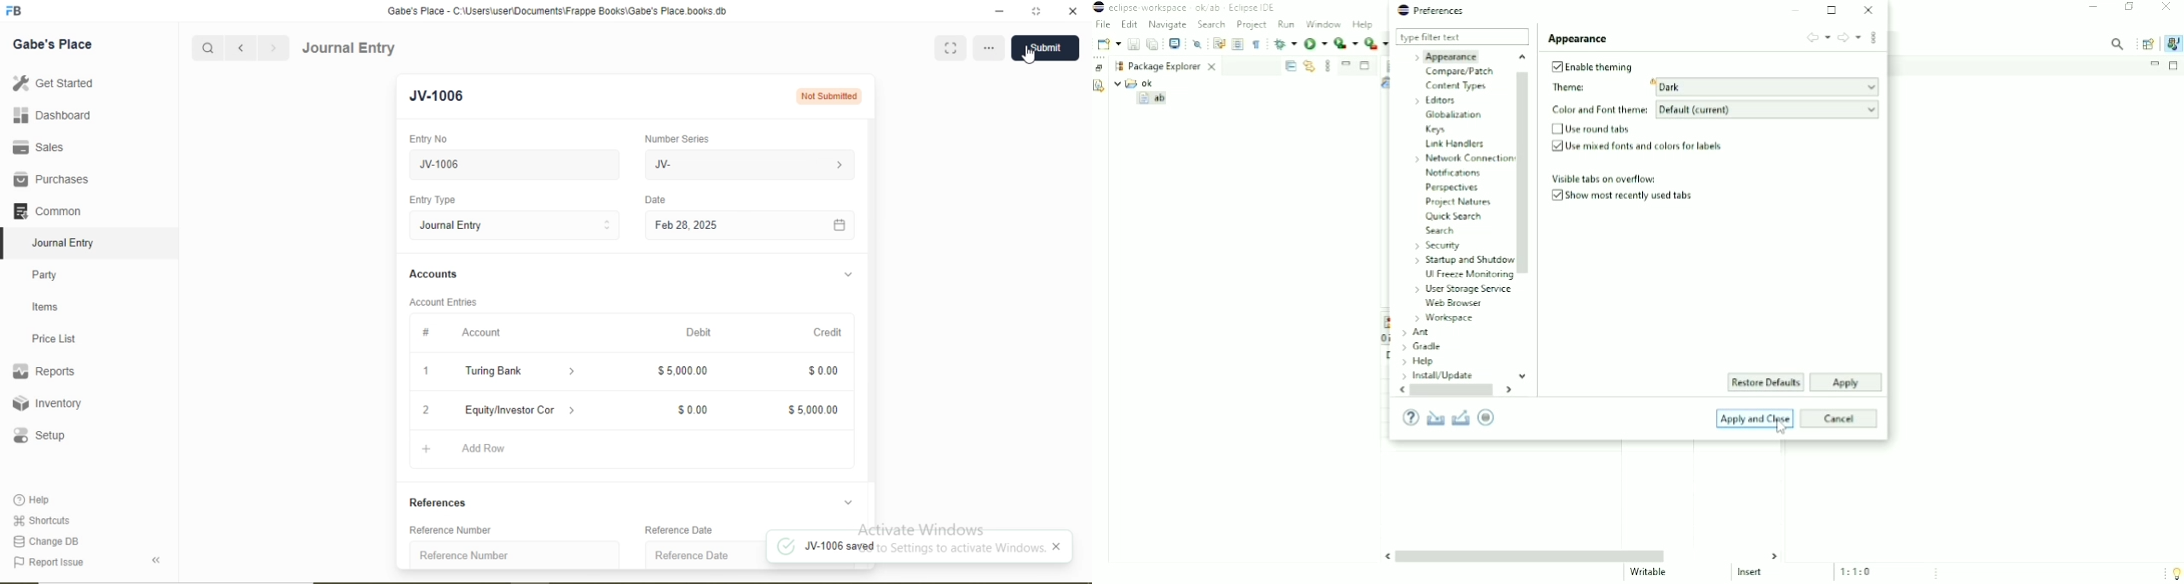 This screenshot has width=2184, height=588. I want to click on New, so click(1107, 44).